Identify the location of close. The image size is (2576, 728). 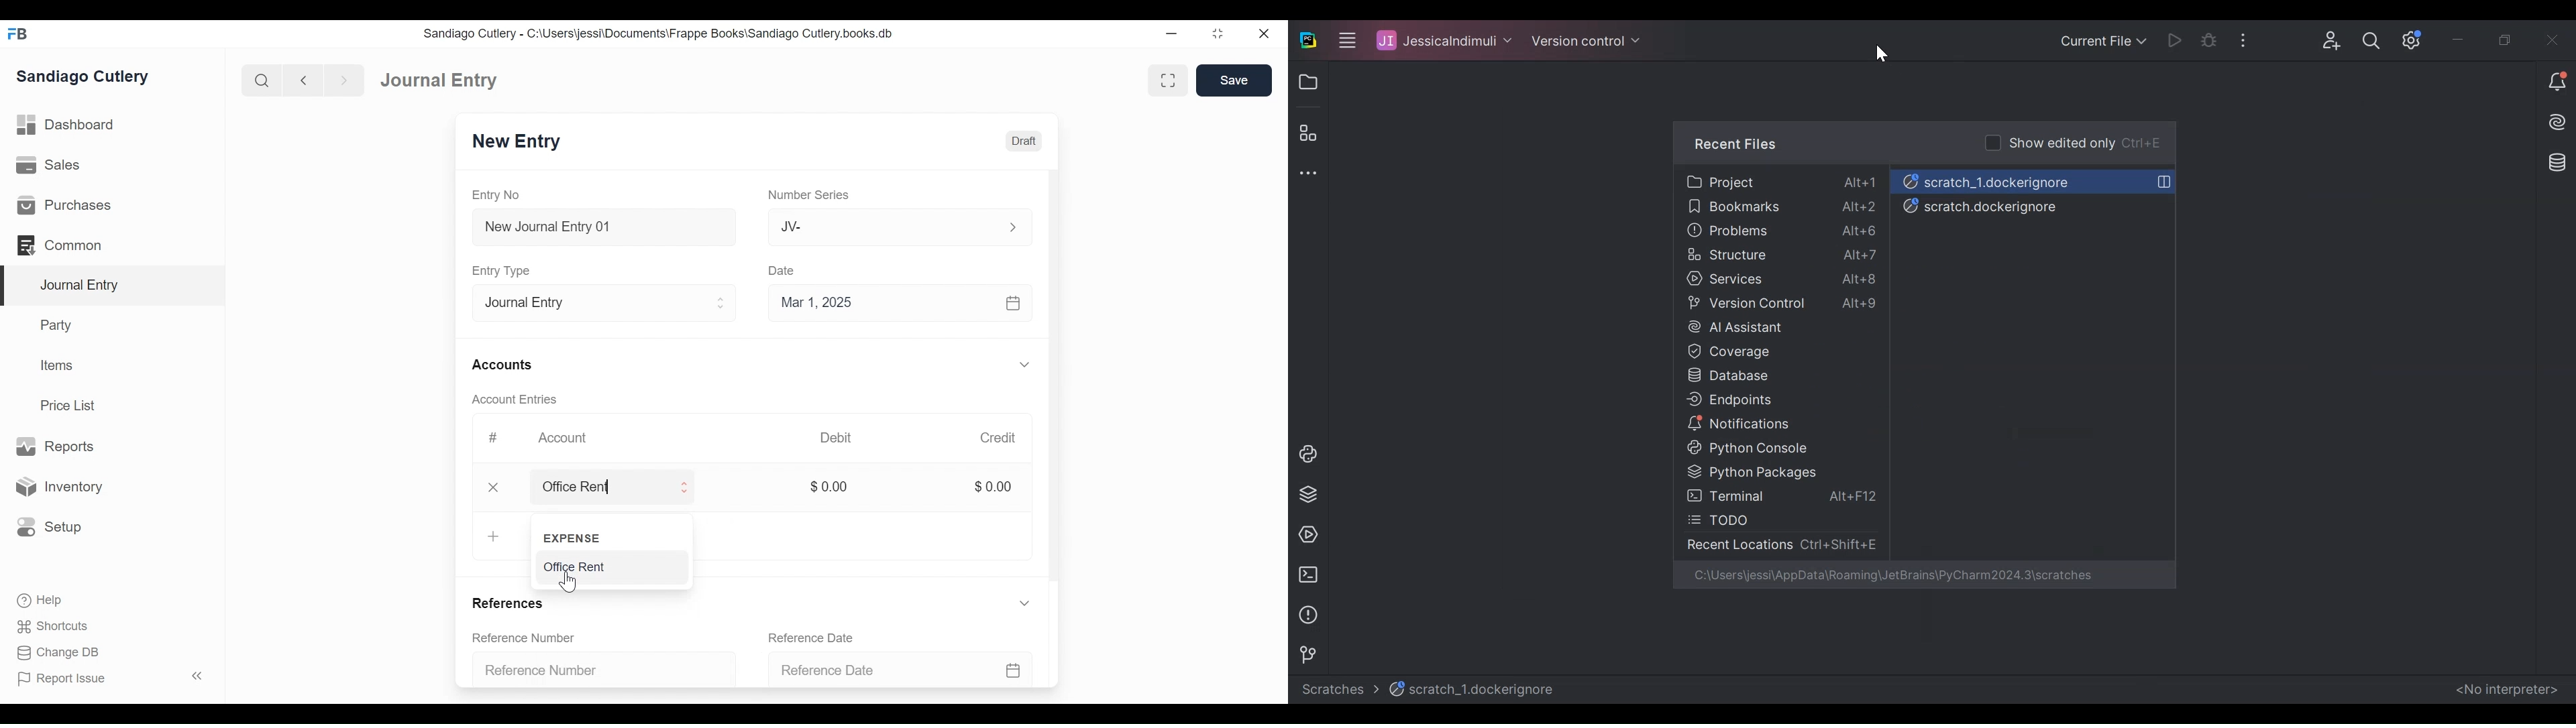
(1269, 32).